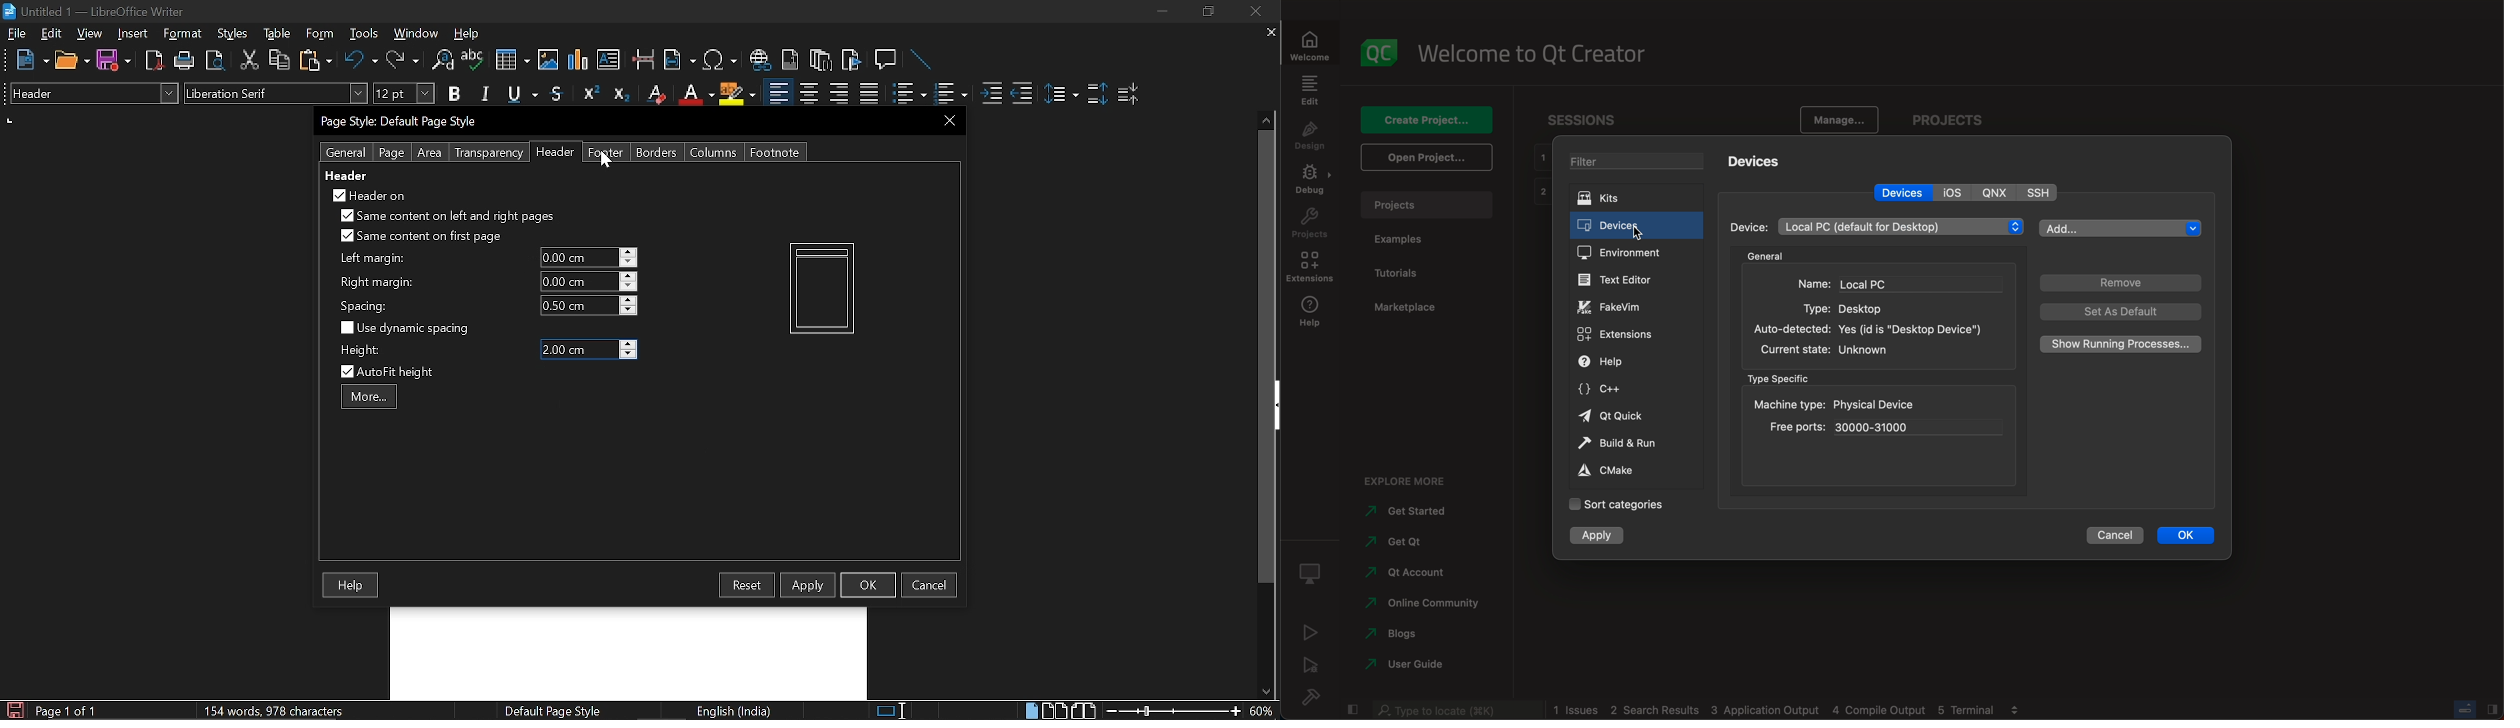 The image size is (2520, 728). Describe the element at coordinates (556, 711) in the screenshot. I see `page style Page style` at that location.